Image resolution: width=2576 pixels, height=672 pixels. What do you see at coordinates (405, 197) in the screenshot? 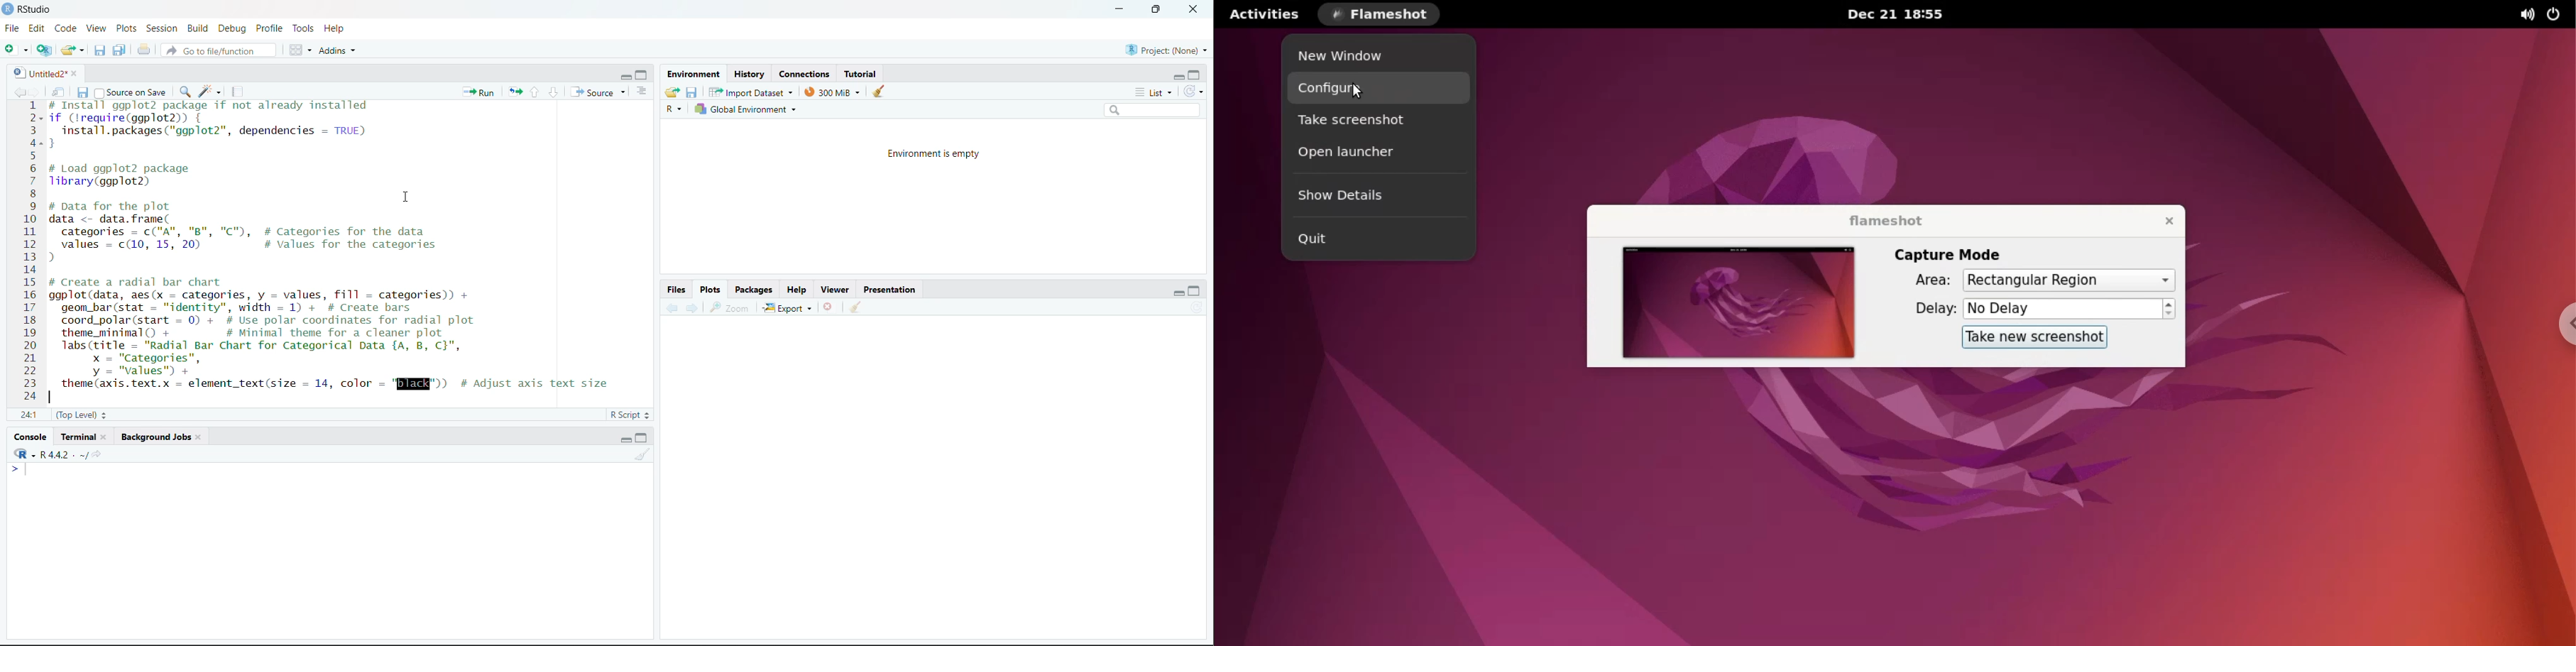
I see `cursor` at bounding box center [405, 197].